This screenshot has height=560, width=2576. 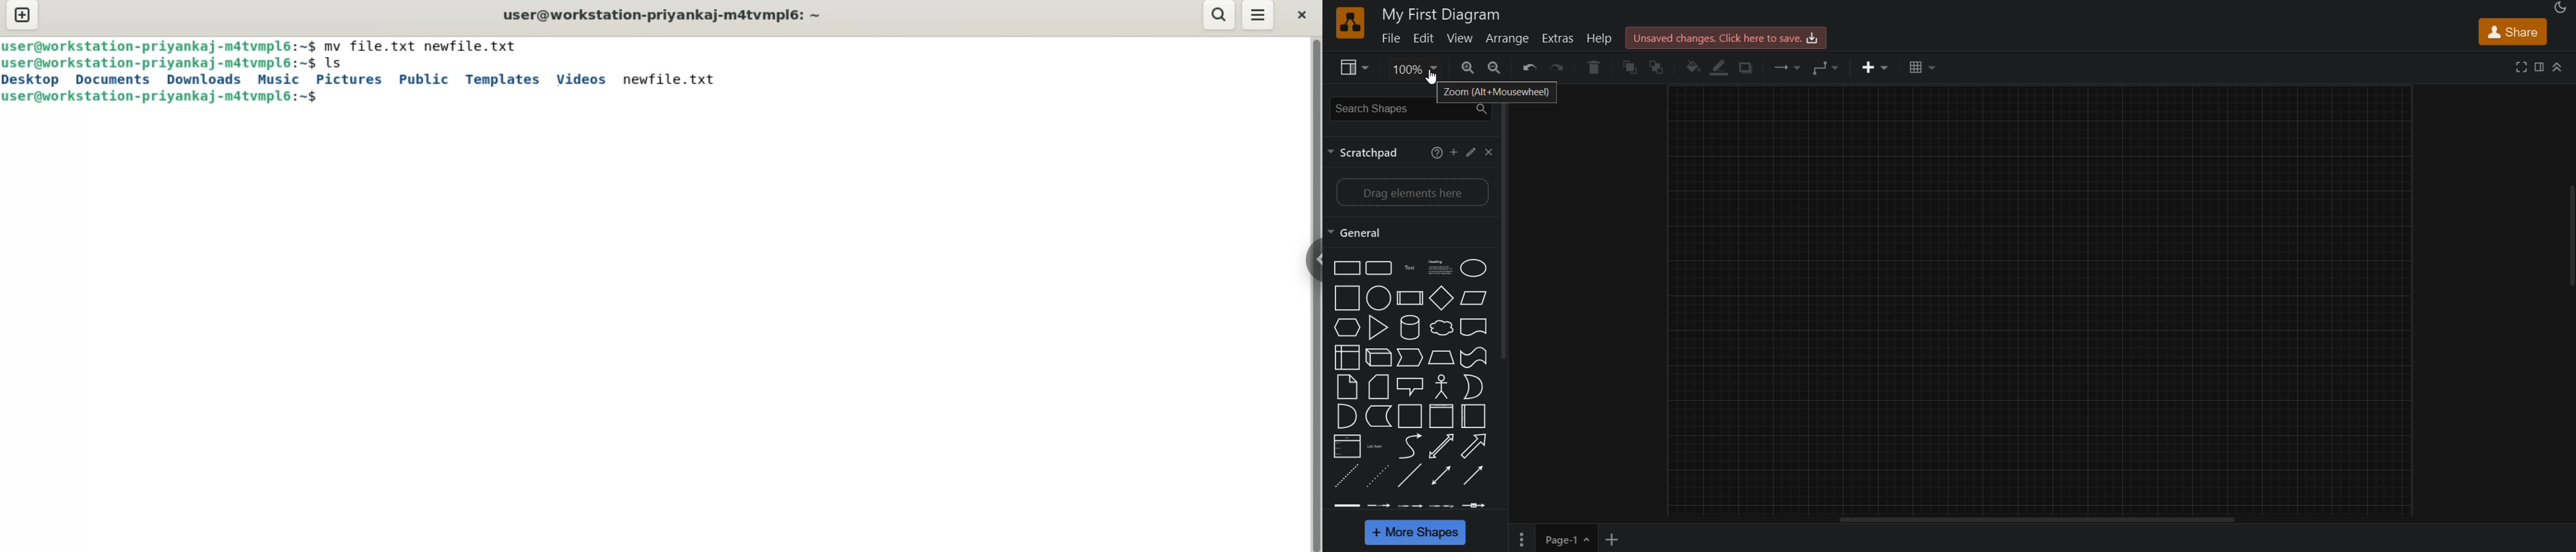 What do you see at coordinates (1552, 537) in the screenshot?
I see `page 1` at bounding box center [1552, 537].